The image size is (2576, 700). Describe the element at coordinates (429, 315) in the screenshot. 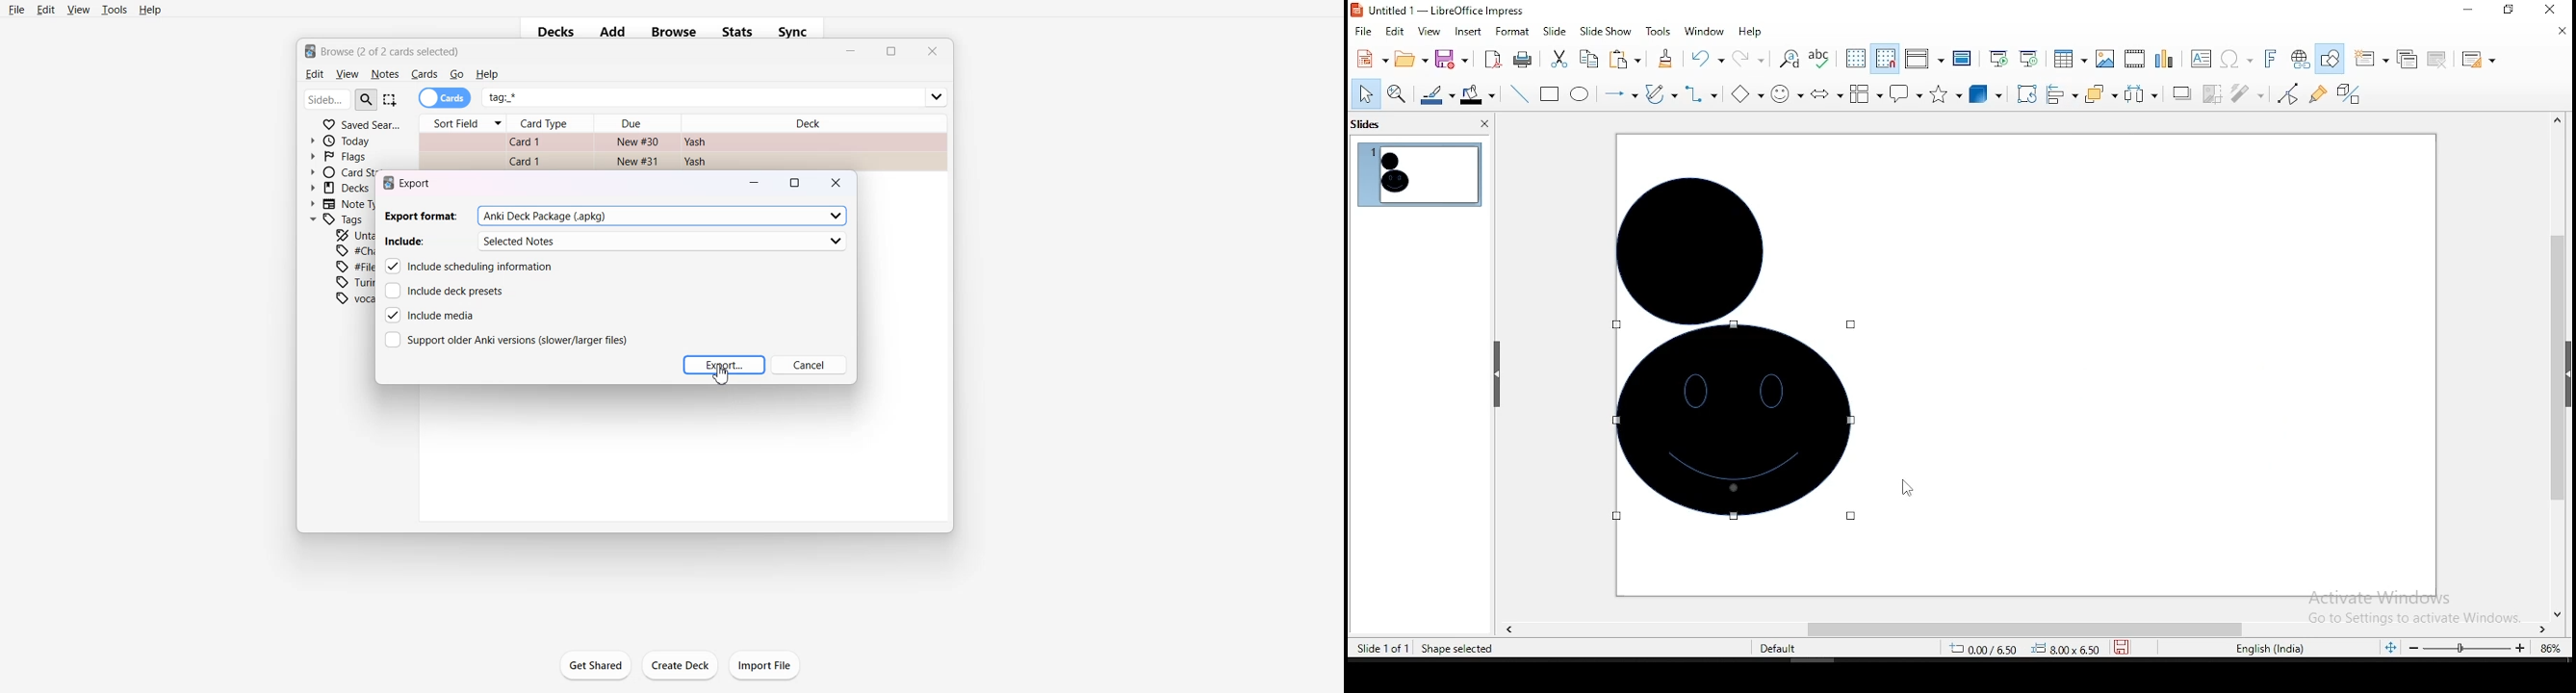

I see `Include media` at that location.